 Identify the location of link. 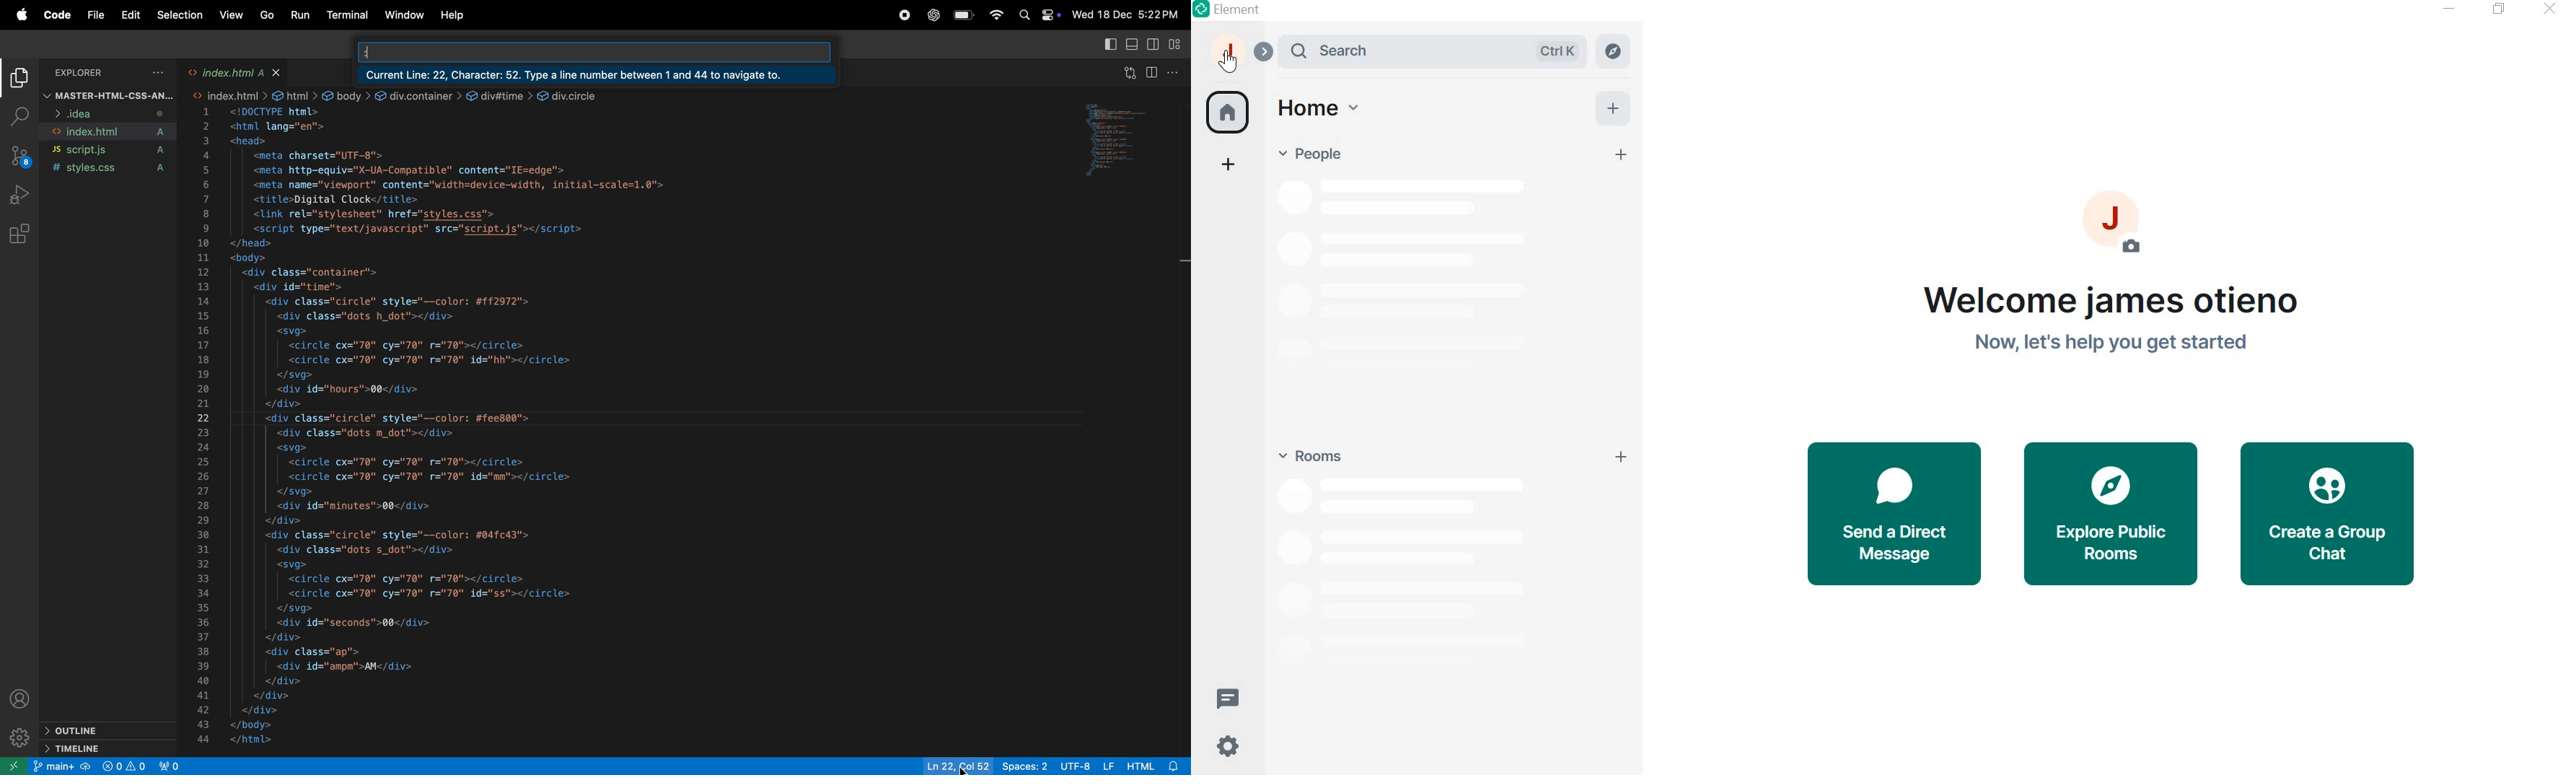
(419, 94).